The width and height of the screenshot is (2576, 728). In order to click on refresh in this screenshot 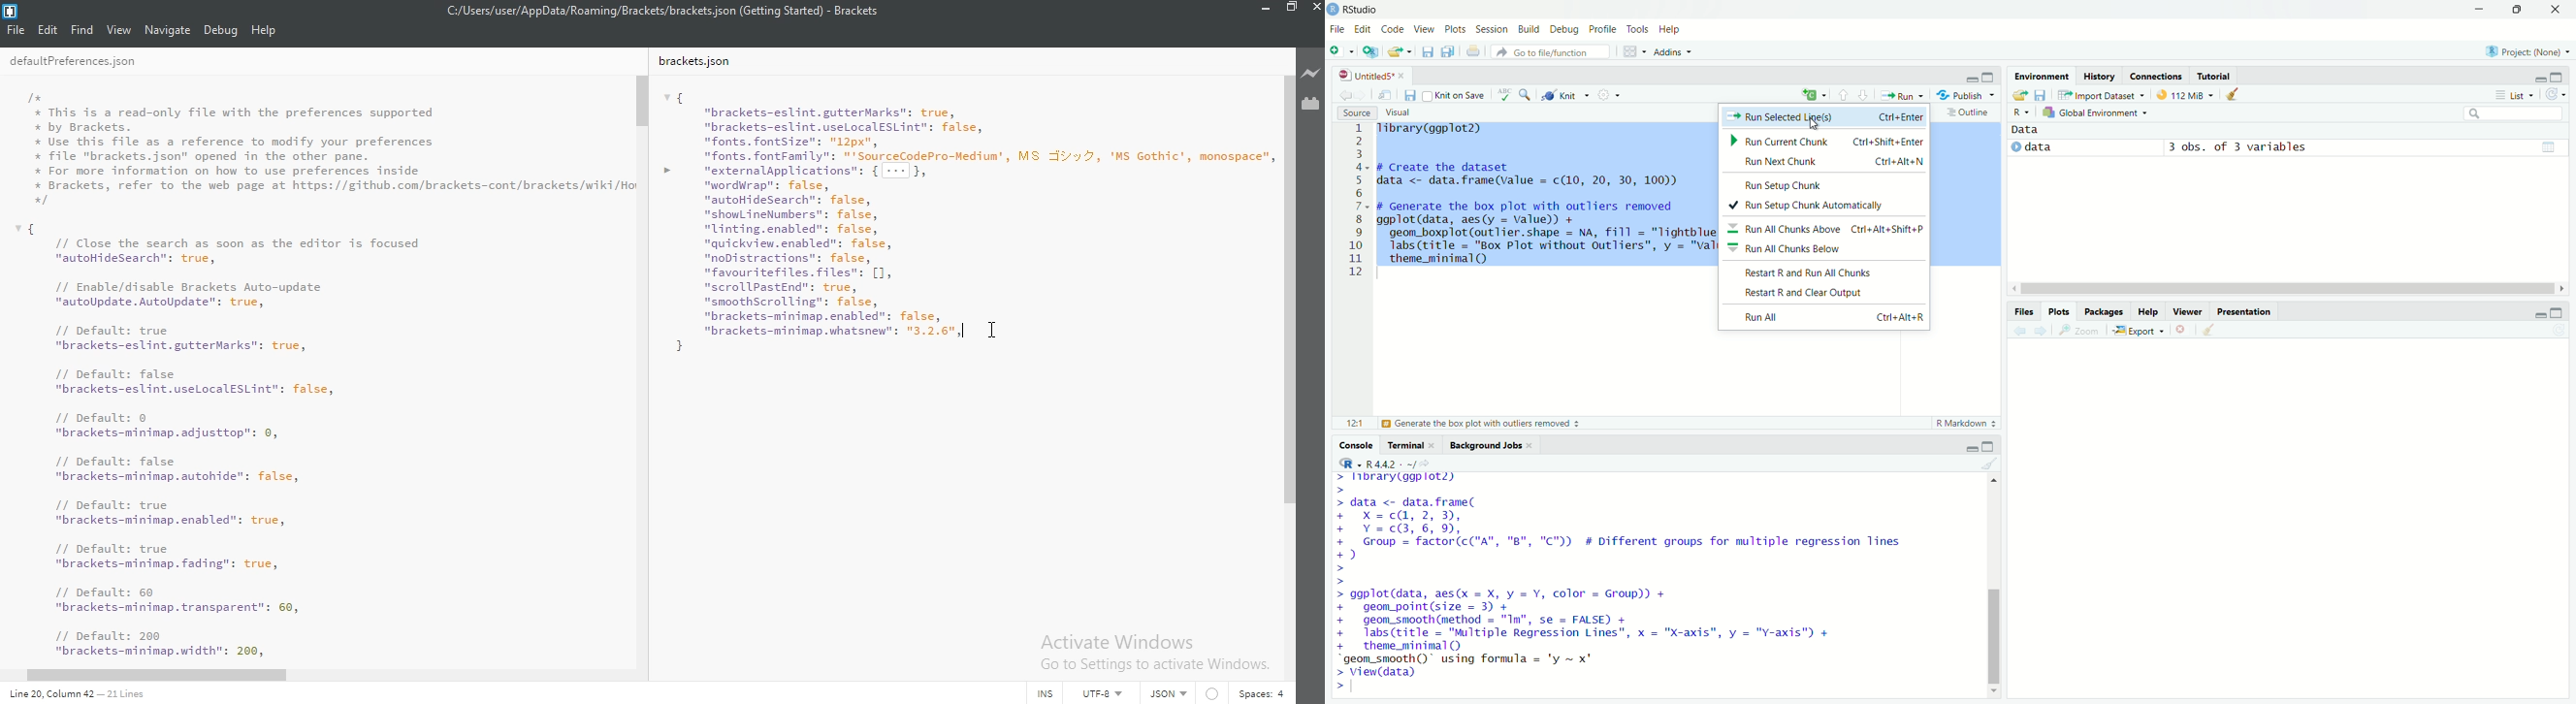, I will do `click(2554, 93)`.